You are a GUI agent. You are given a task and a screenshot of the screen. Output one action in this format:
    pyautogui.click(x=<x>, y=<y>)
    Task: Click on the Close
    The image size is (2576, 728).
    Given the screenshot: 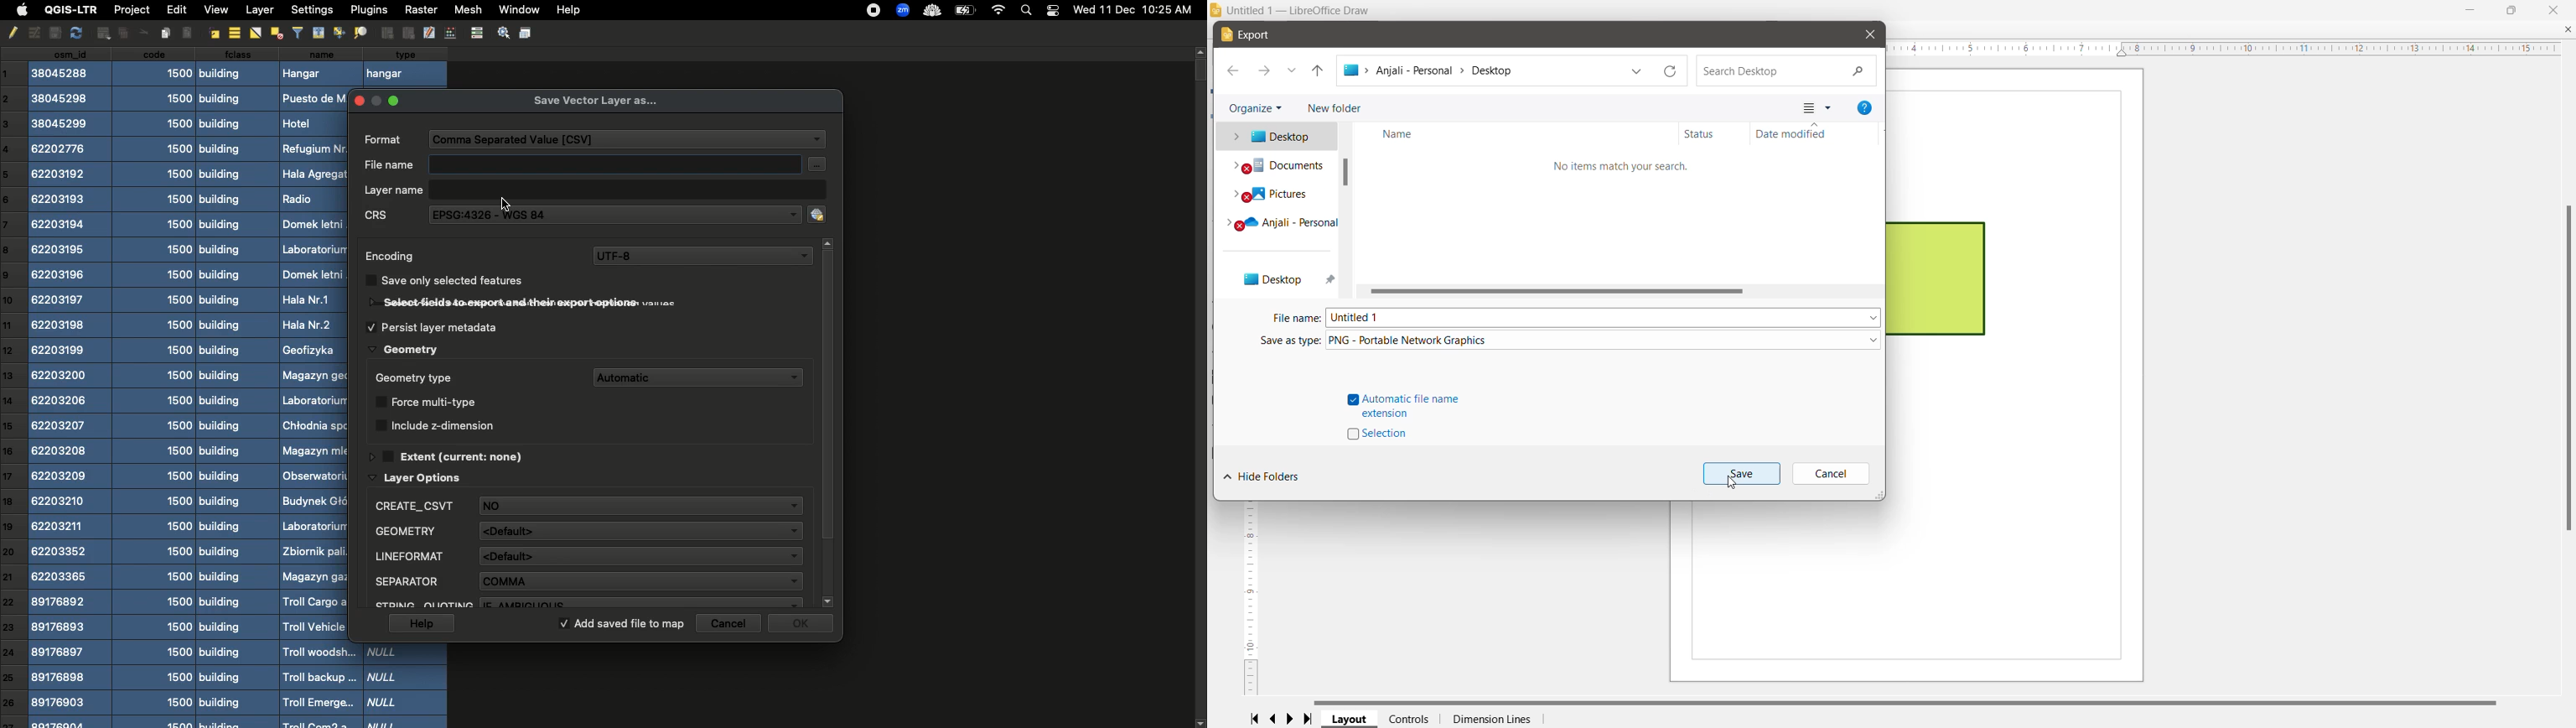 What is the action you would take?
    pyautogui.click(x=1870, y=34)
    